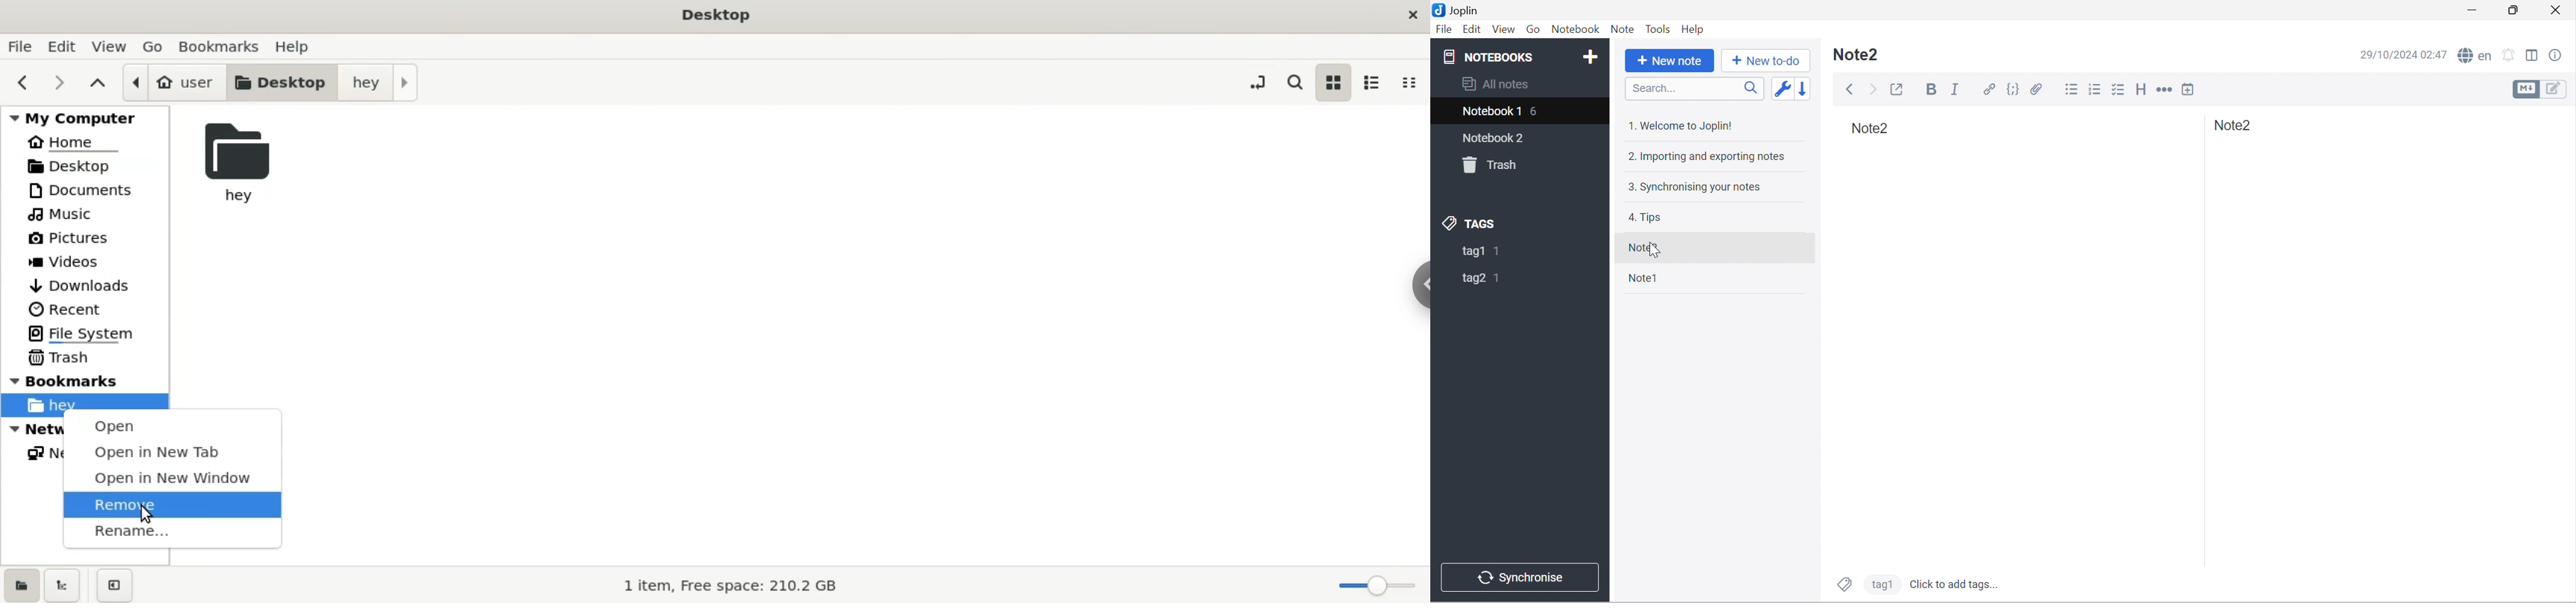  Describe the element at coordinates (83, 191) in the screenshot. I see `documents` at that location.